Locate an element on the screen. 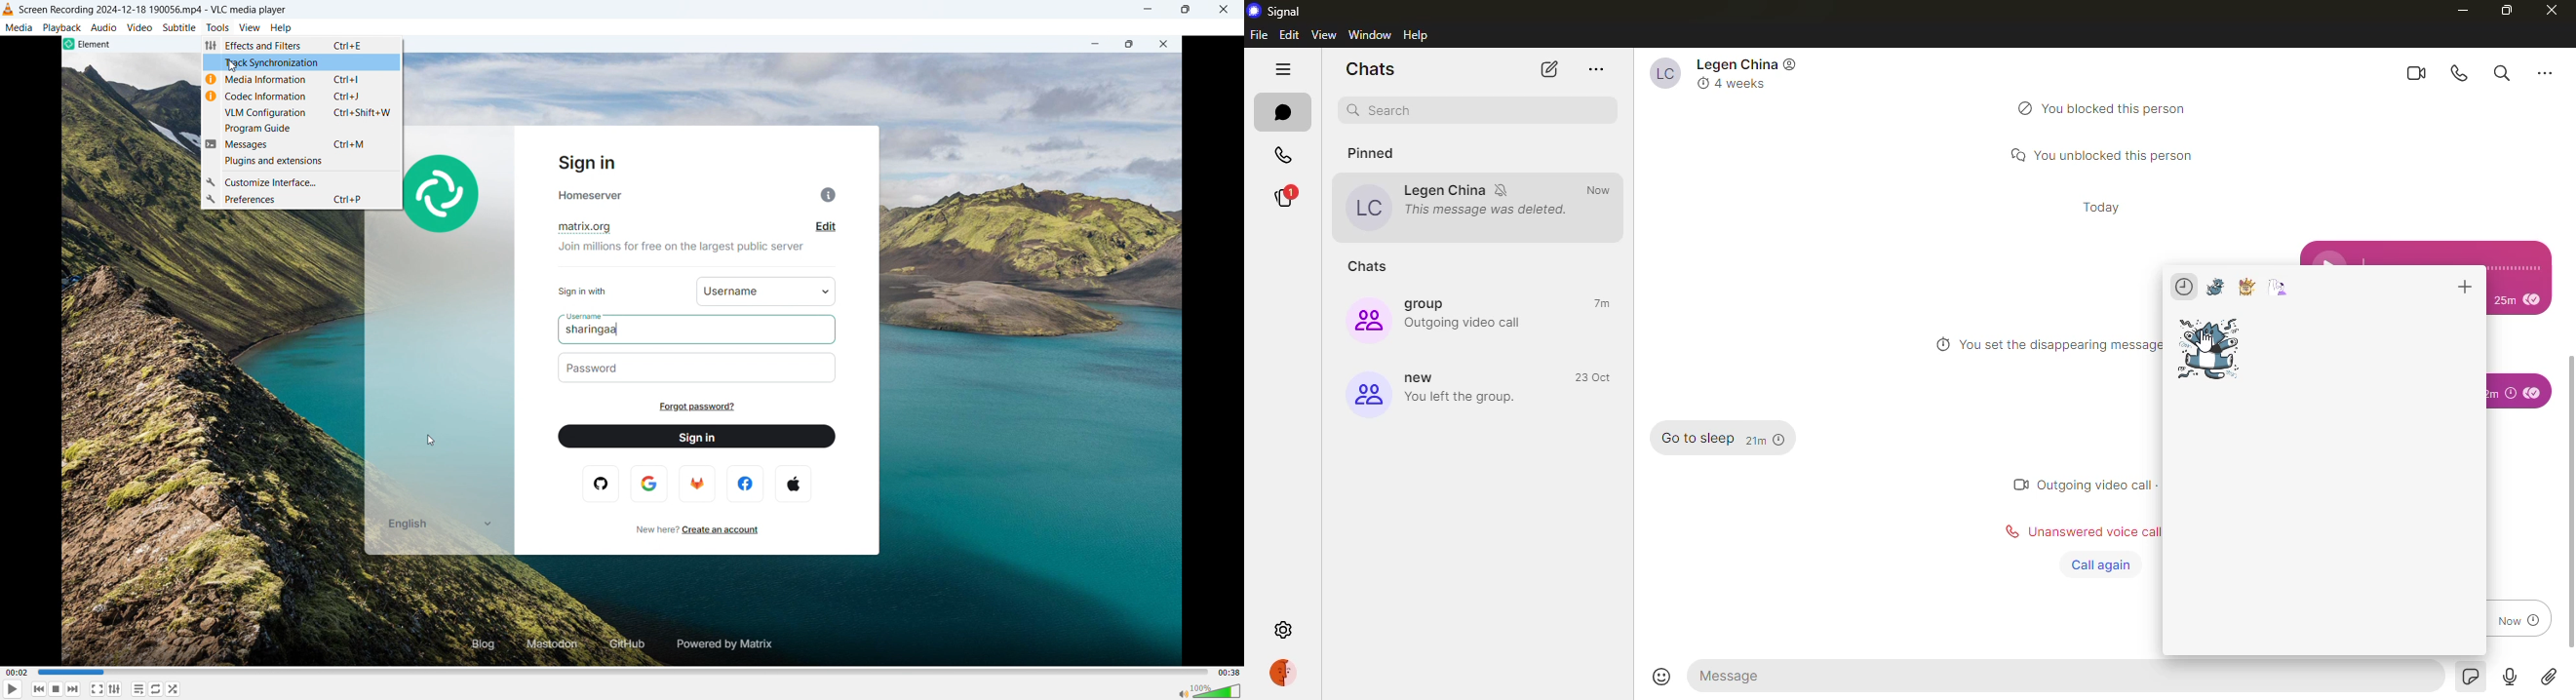 This screenshot has width=2576, height=700. more is located at coordinates (1595, 68).